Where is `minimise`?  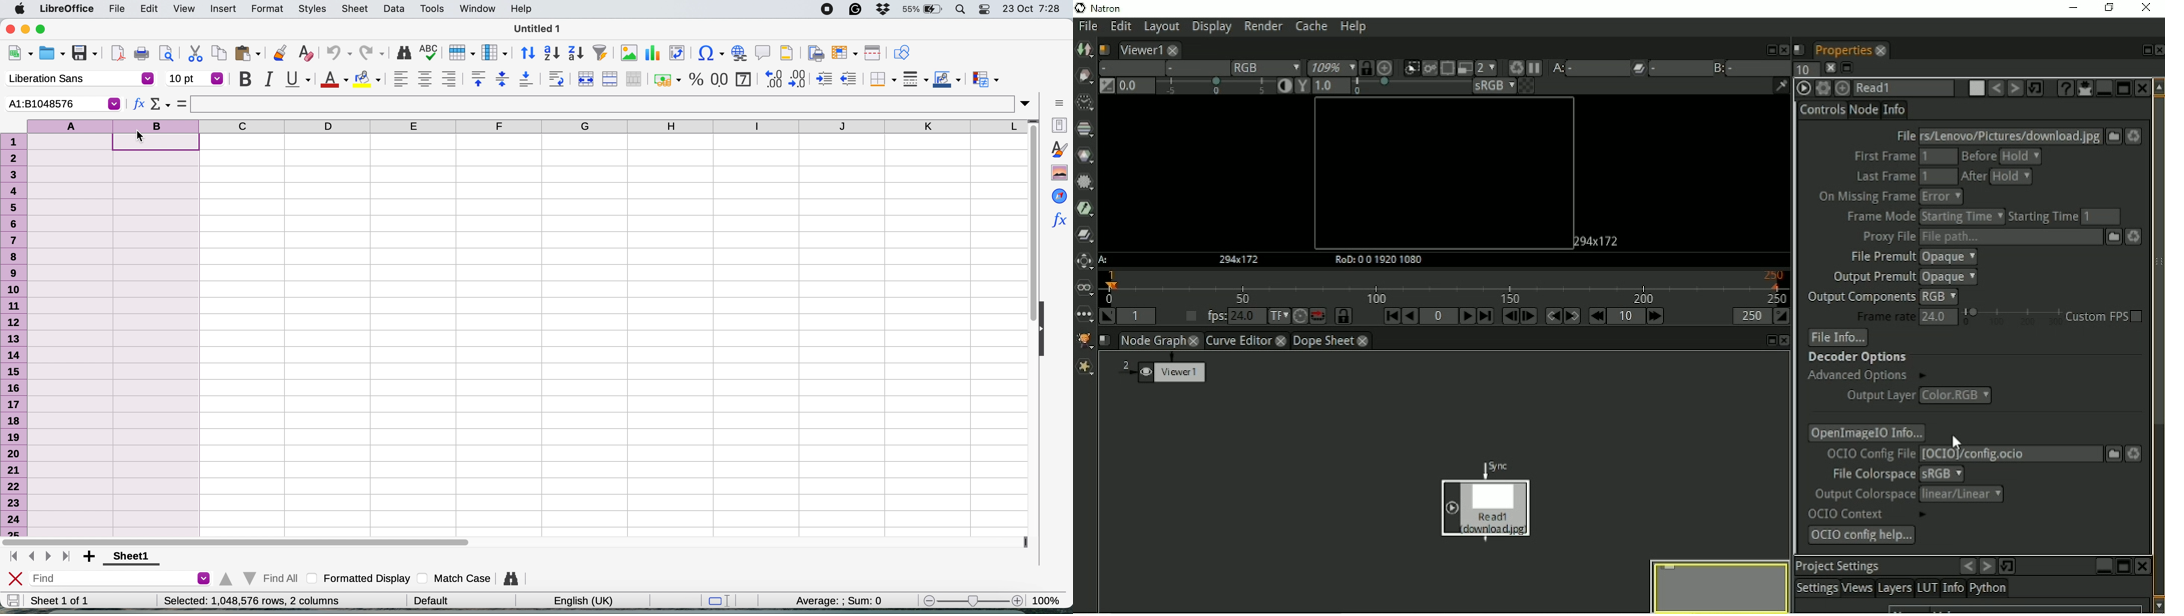
minimise is located at coordinates (27, 30).